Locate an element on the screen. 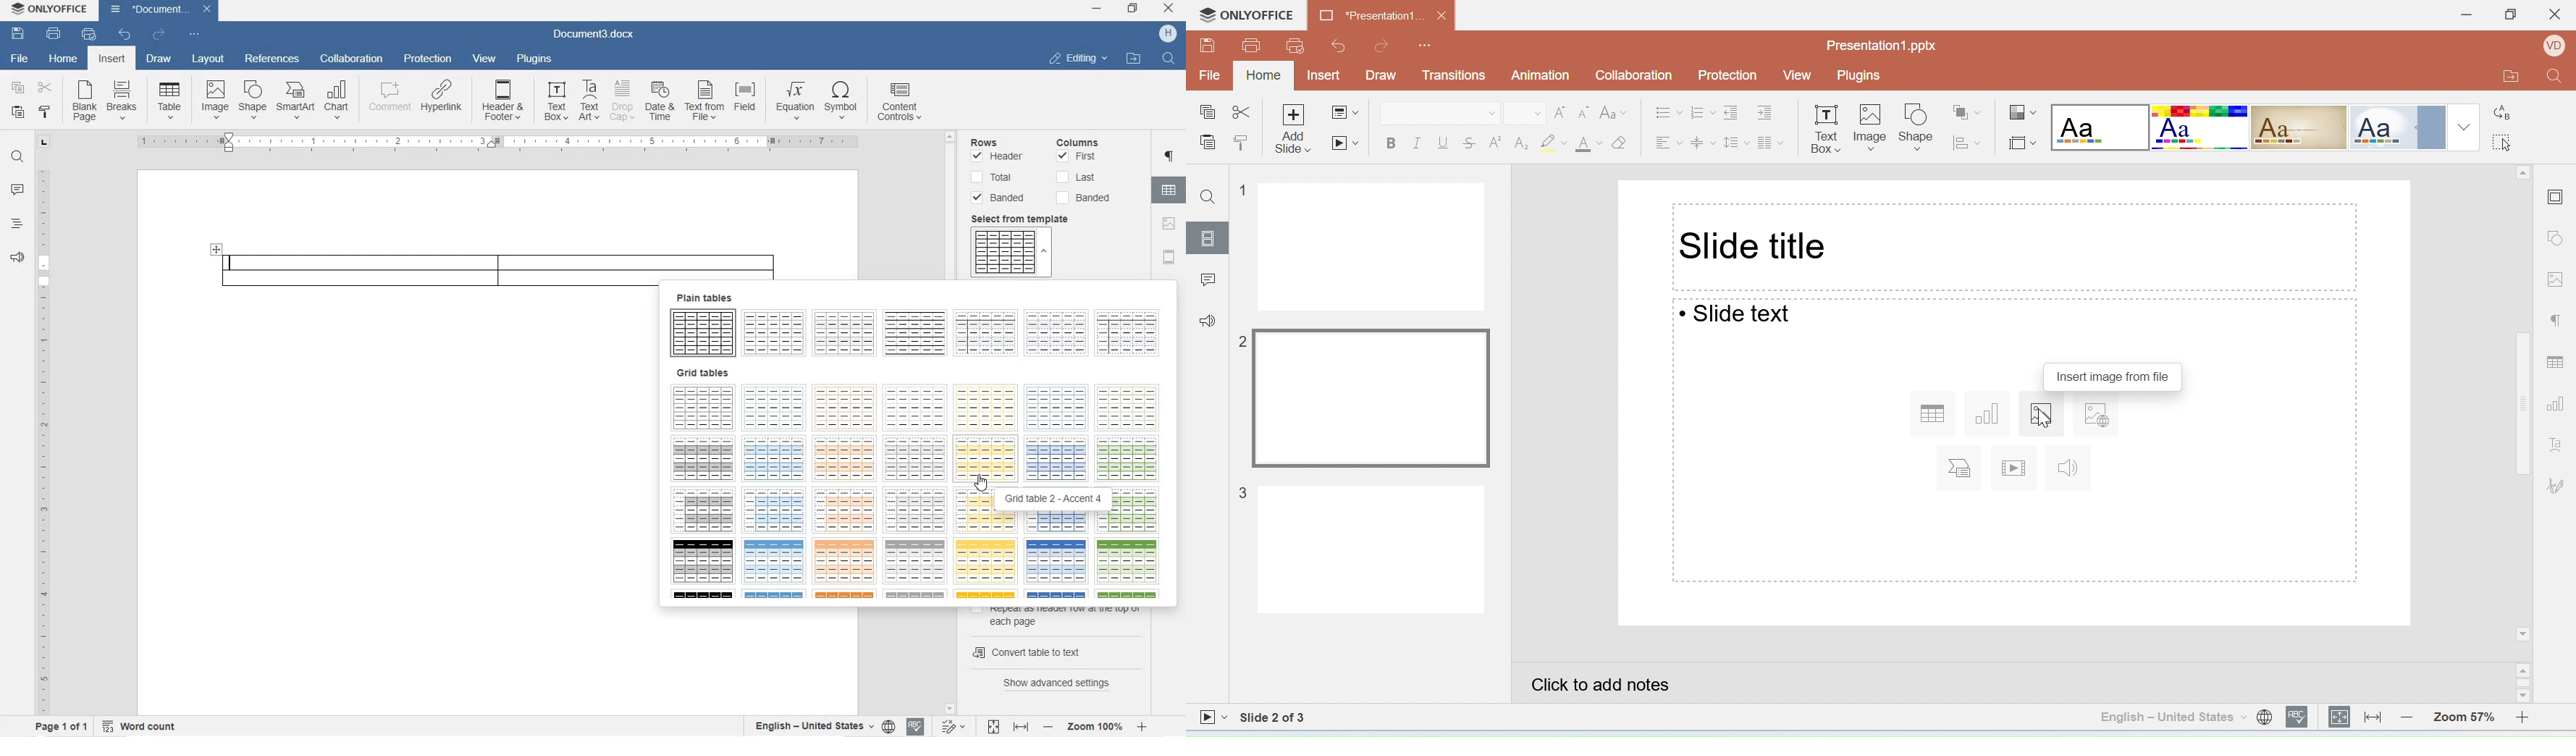 This screenshot has height=756, width=2576. find is located at coordinates (1171, 59).